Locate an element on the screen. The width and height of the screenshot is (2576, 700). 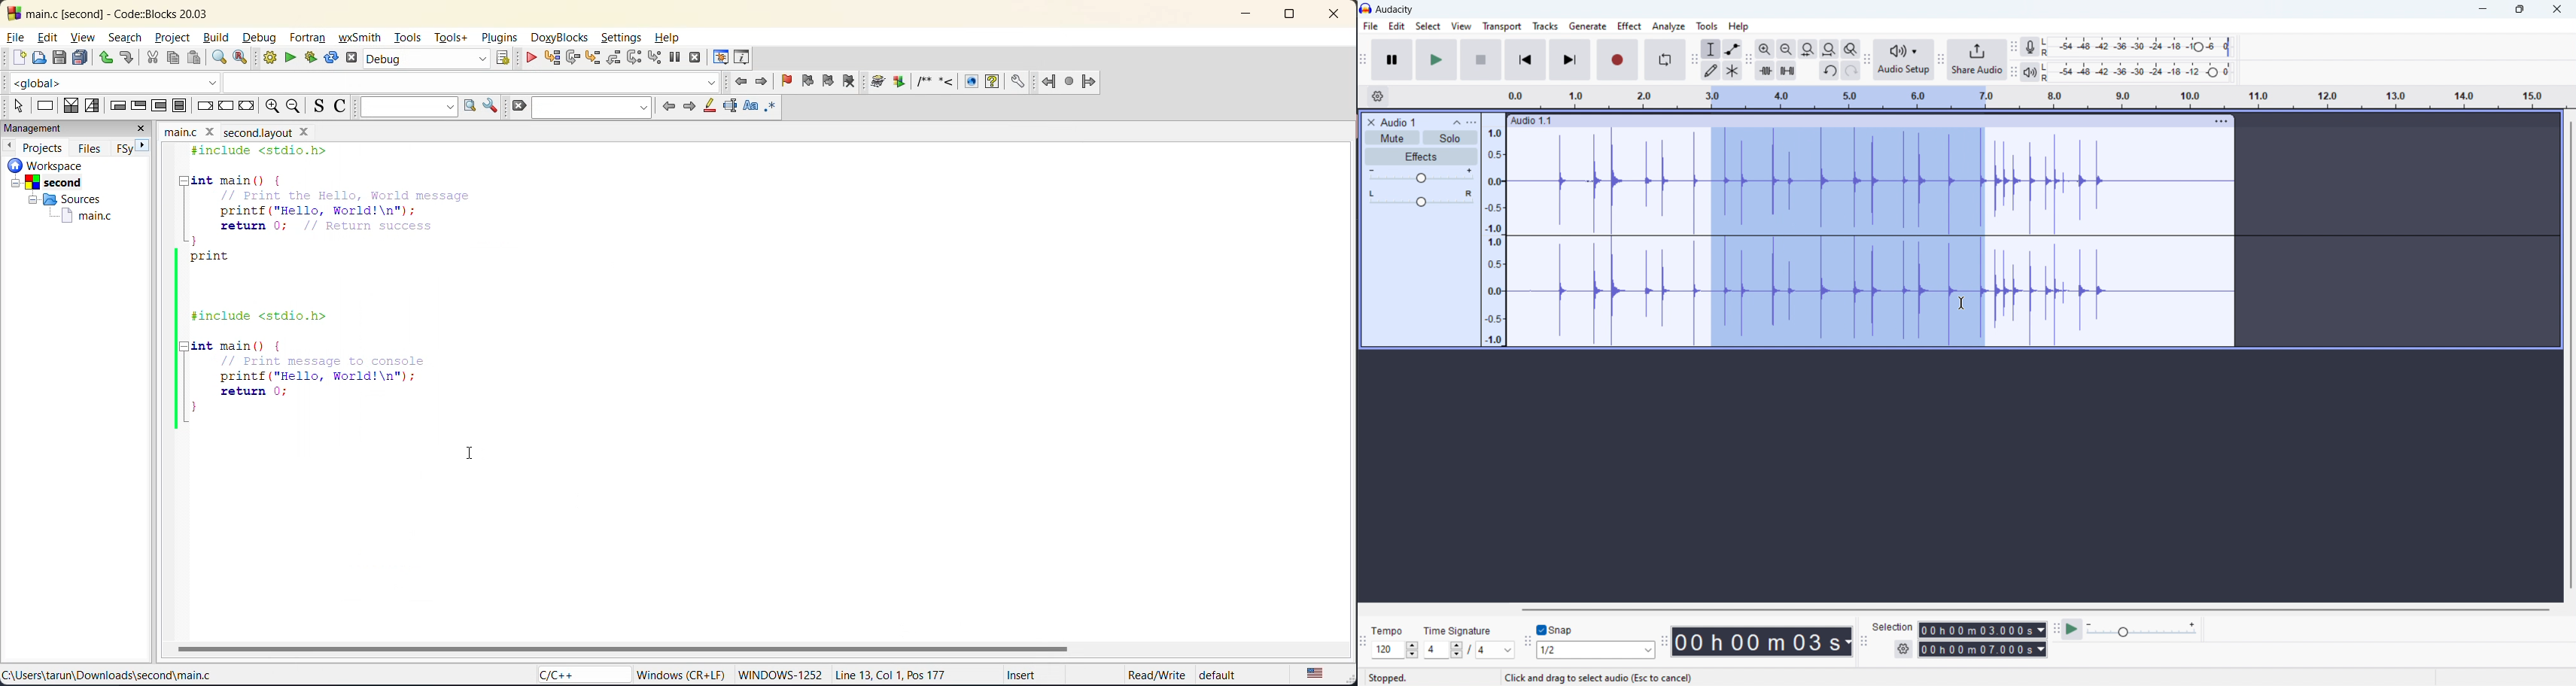
show options window is located at coordinates (487, 106).